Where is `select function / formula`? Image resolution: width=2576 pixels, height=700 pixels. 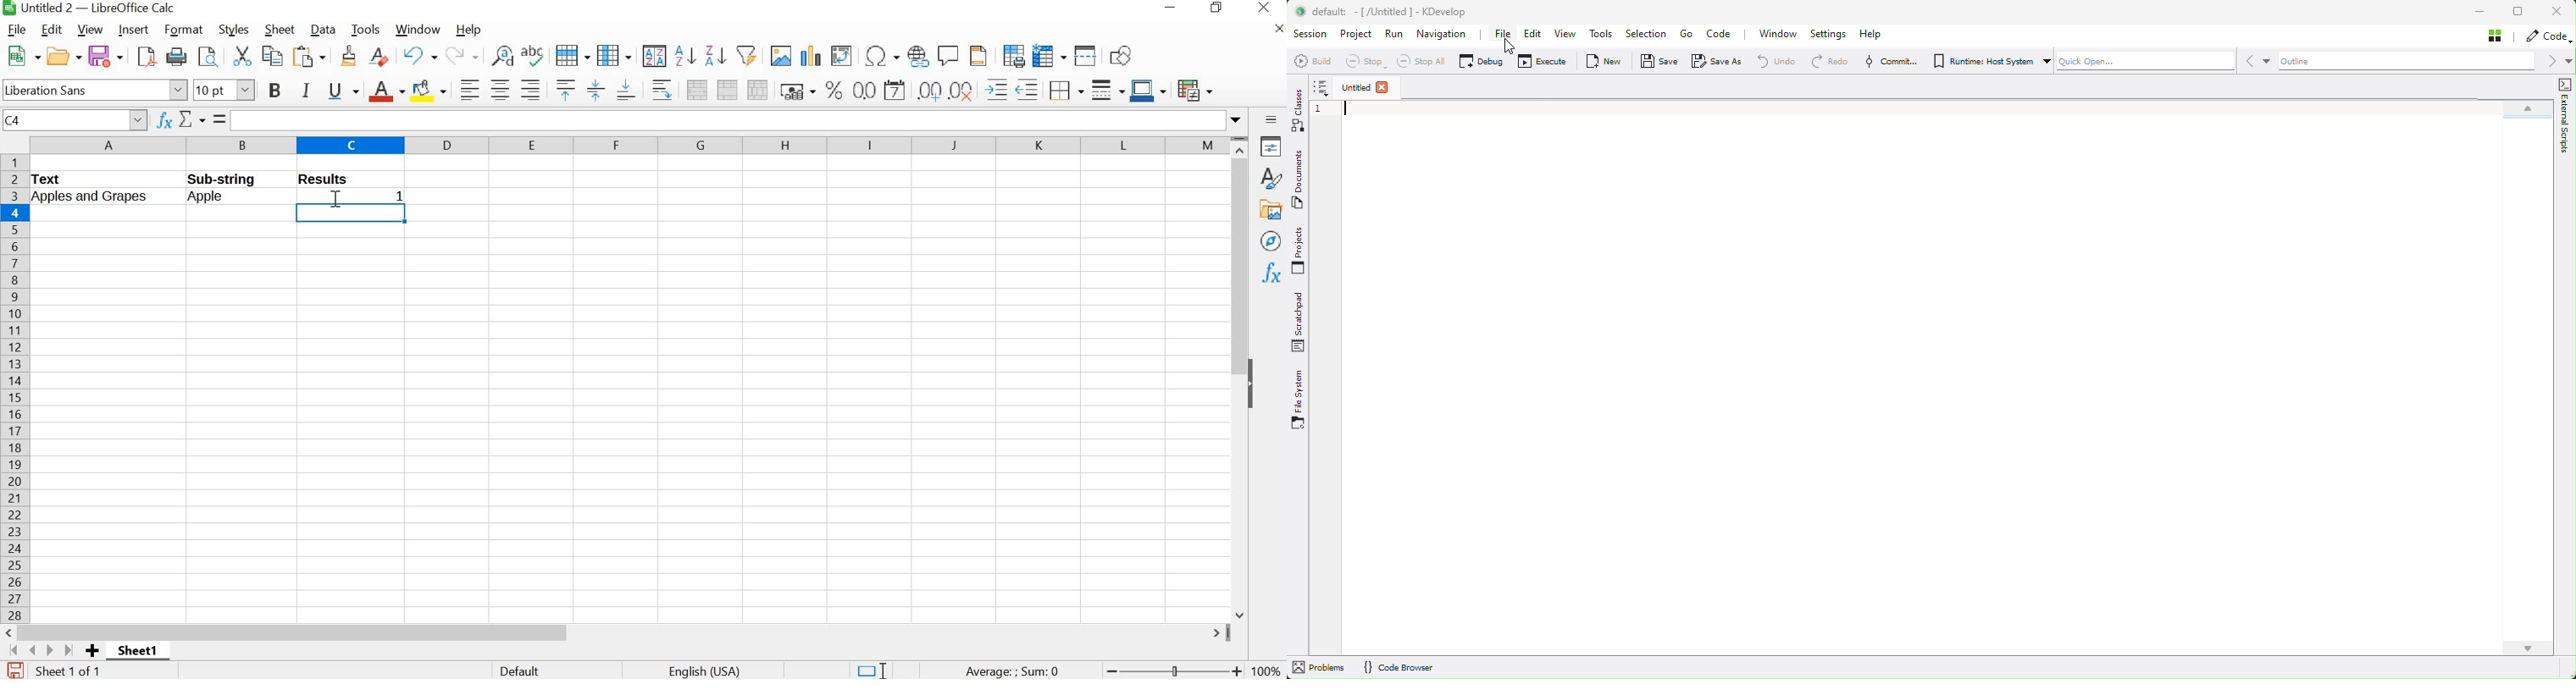
select function / formula is located at coordinates (204, 120).